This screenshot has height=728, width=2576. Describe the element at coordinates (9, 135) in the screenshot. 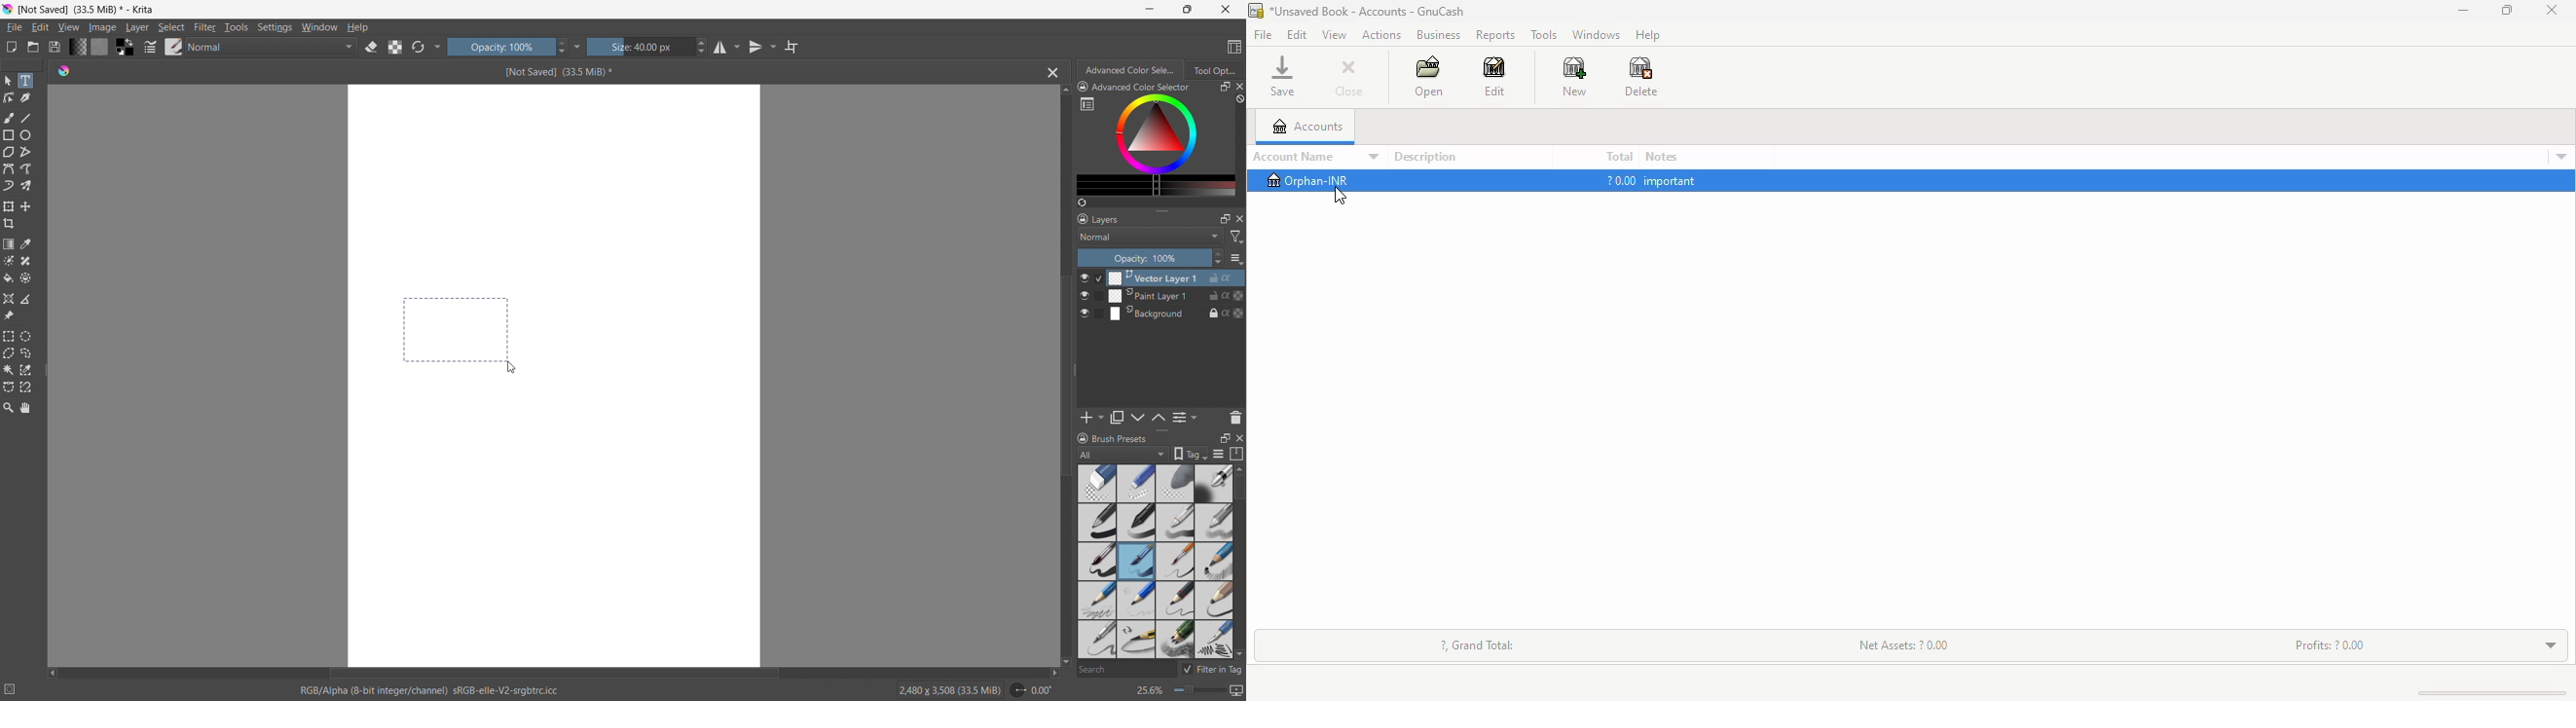

I see `rectangle tool` at that location.